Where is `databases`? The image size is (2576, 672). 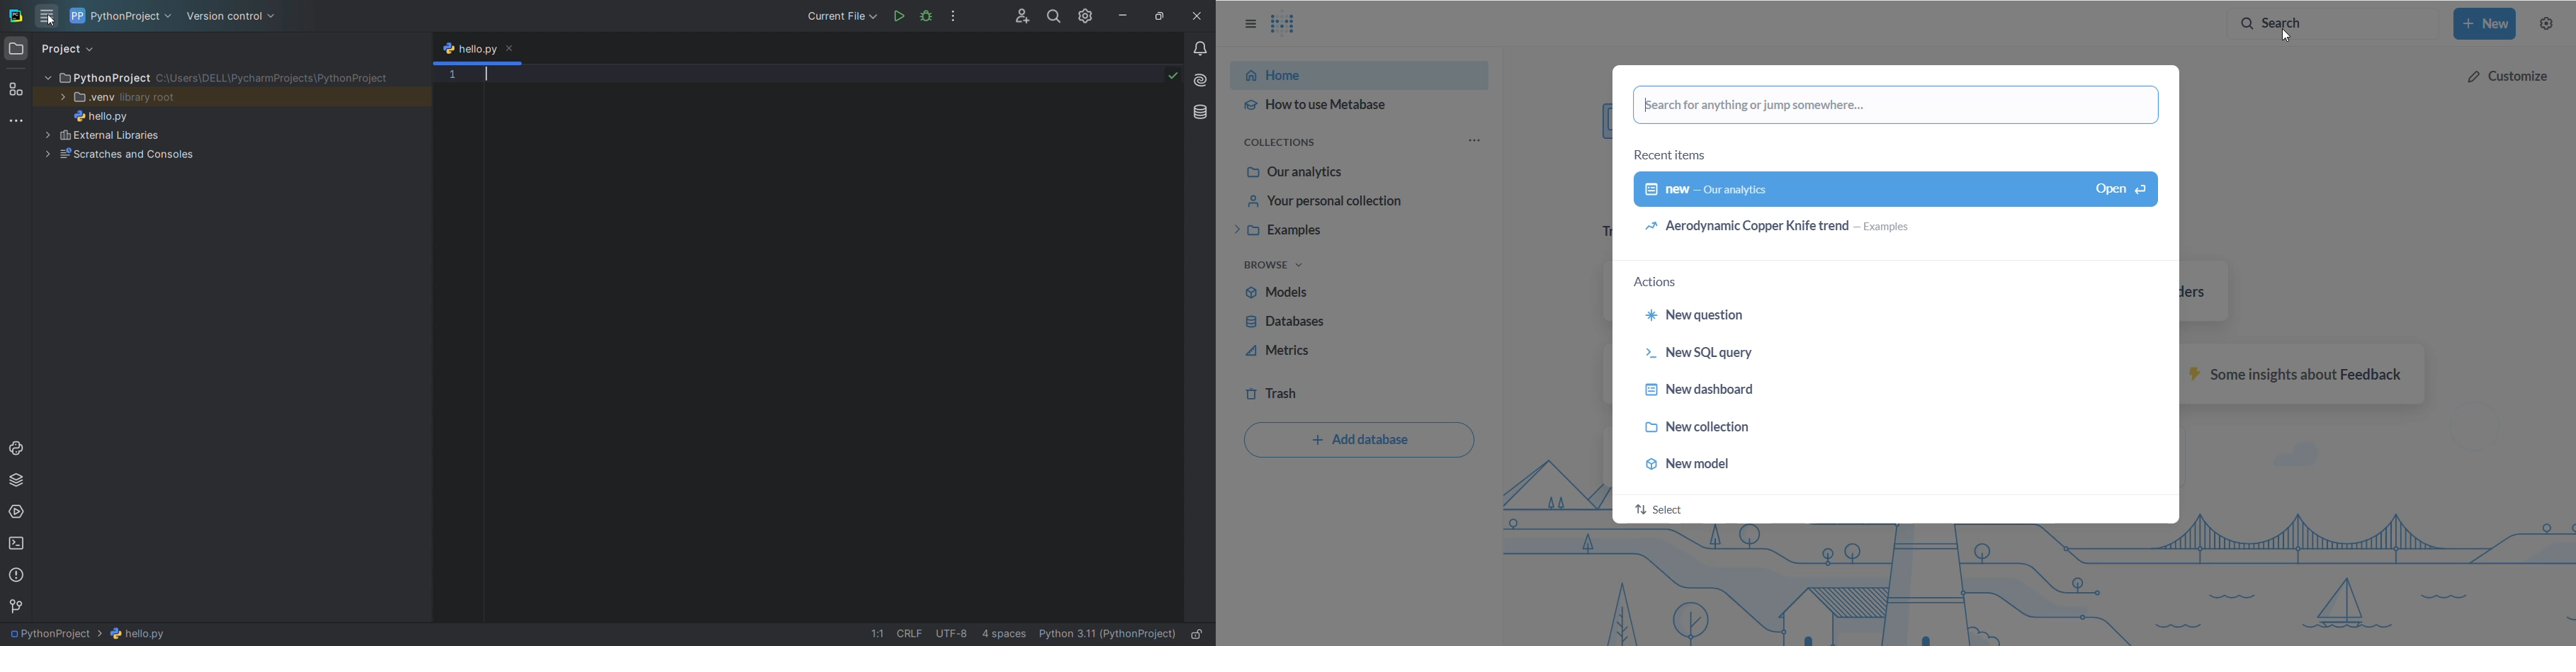
databases is located at coordinates (1302, 322).